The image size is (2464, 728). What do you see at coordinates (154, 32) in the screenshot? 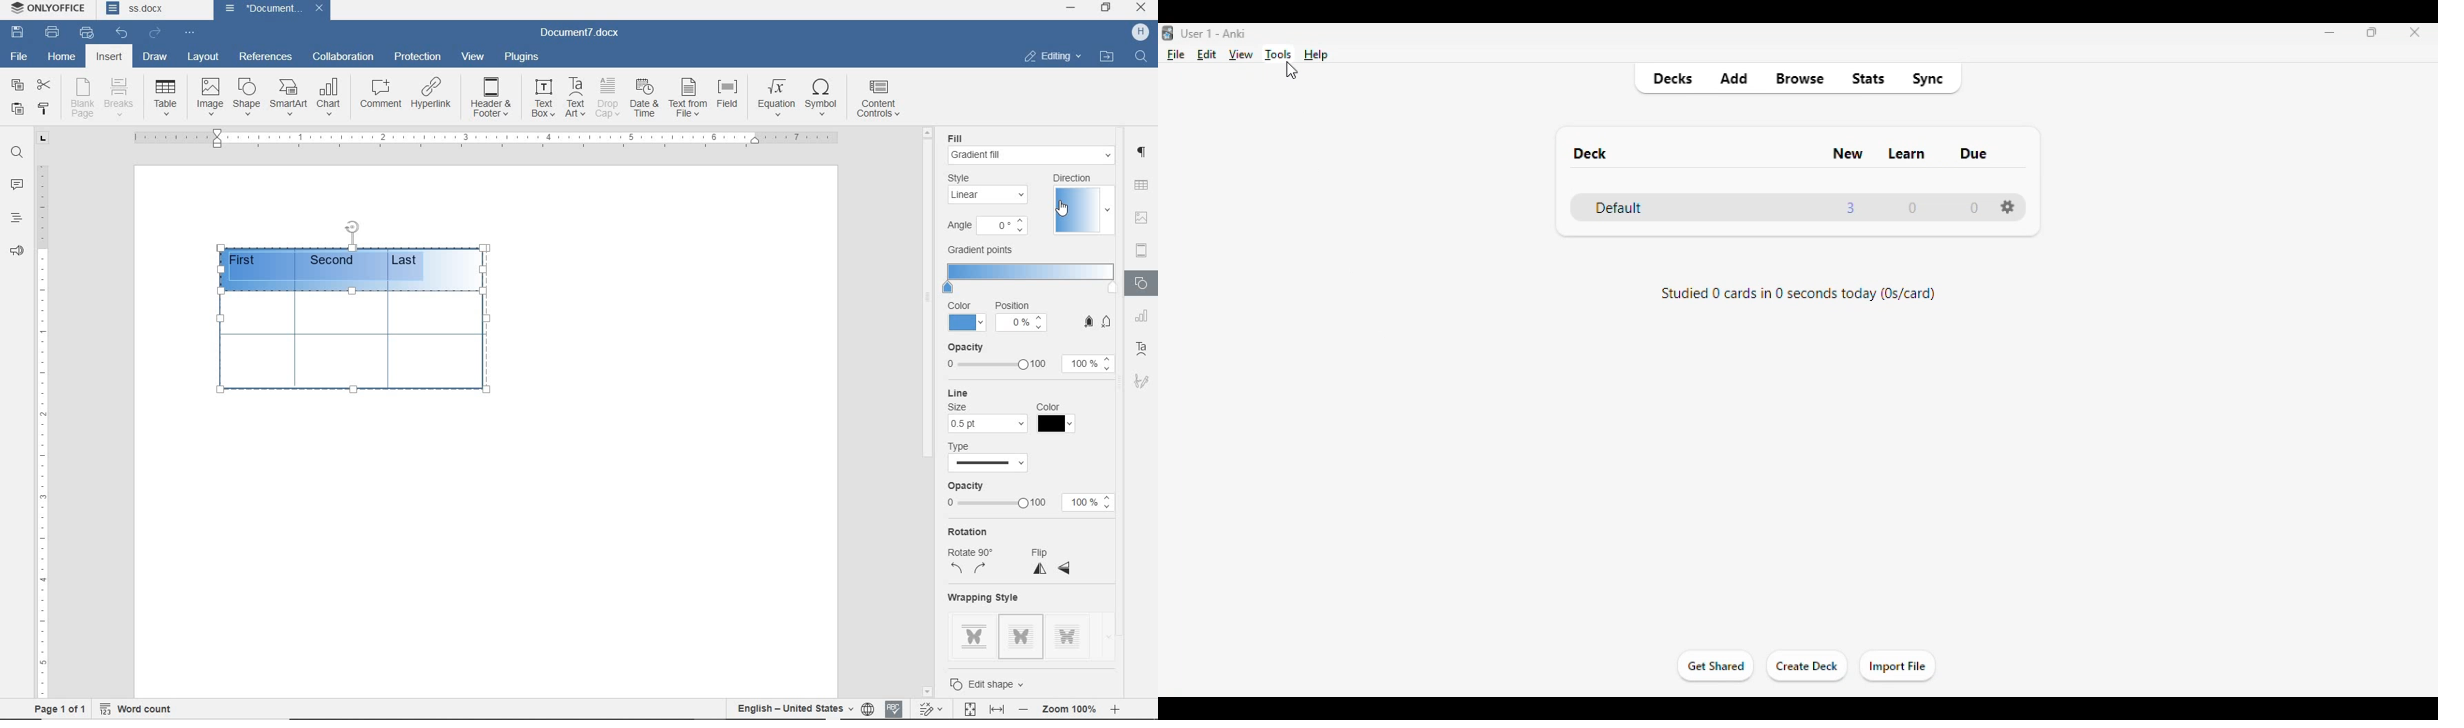
I see `redo` at bounding box center [154, 32].